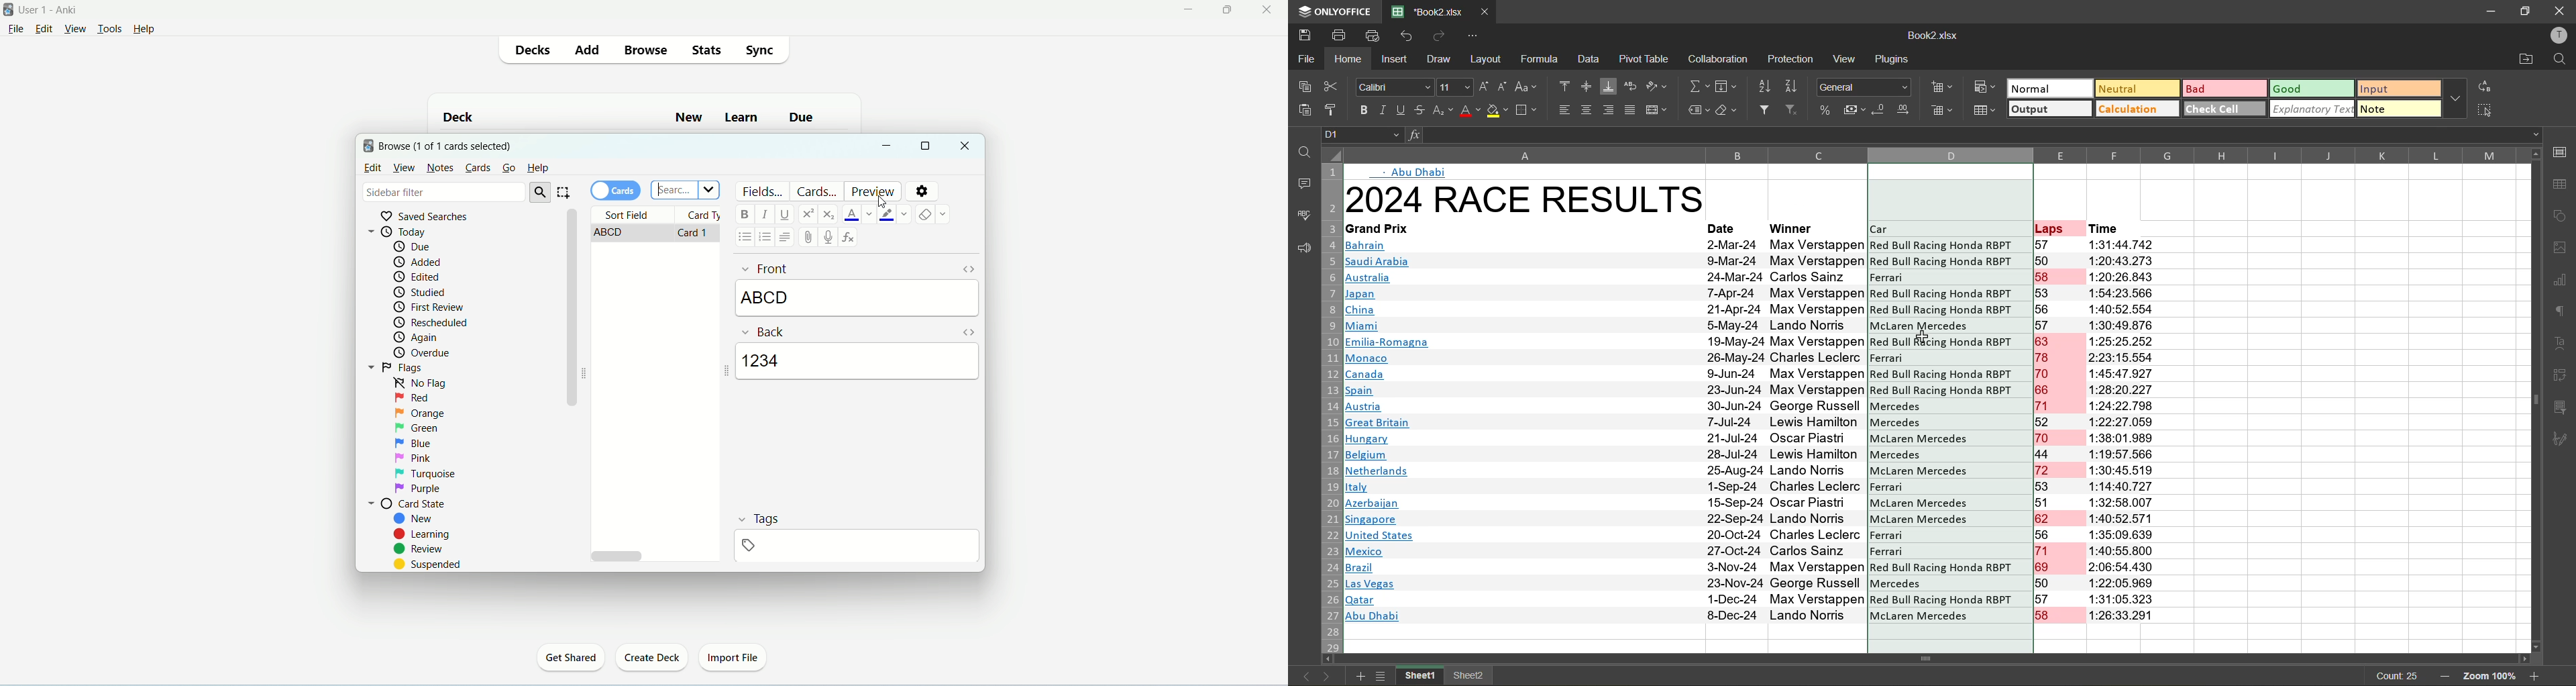 This screenshot has width=2576, height=700. Describe the element at coordinates (1726, 228) in the screenshot. I see `date` at that location.